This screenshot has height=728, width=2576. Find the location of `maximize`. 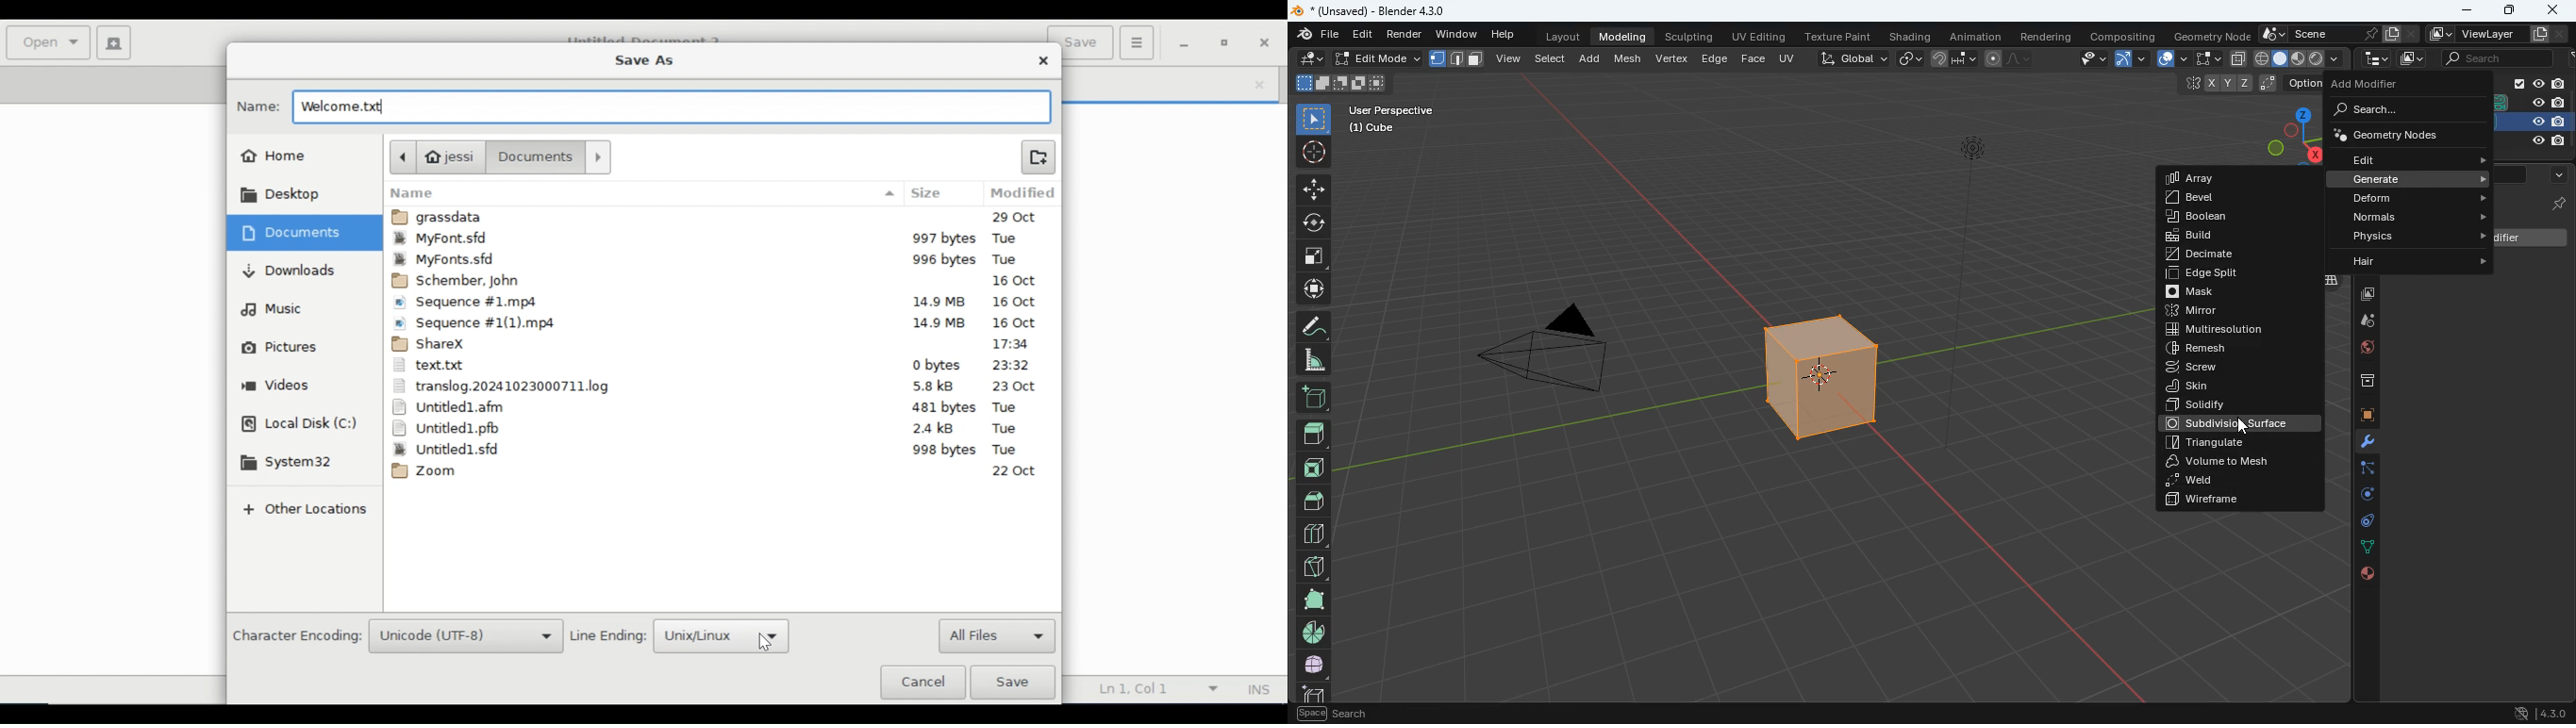

maximize is located at coordinates (2510, 10).